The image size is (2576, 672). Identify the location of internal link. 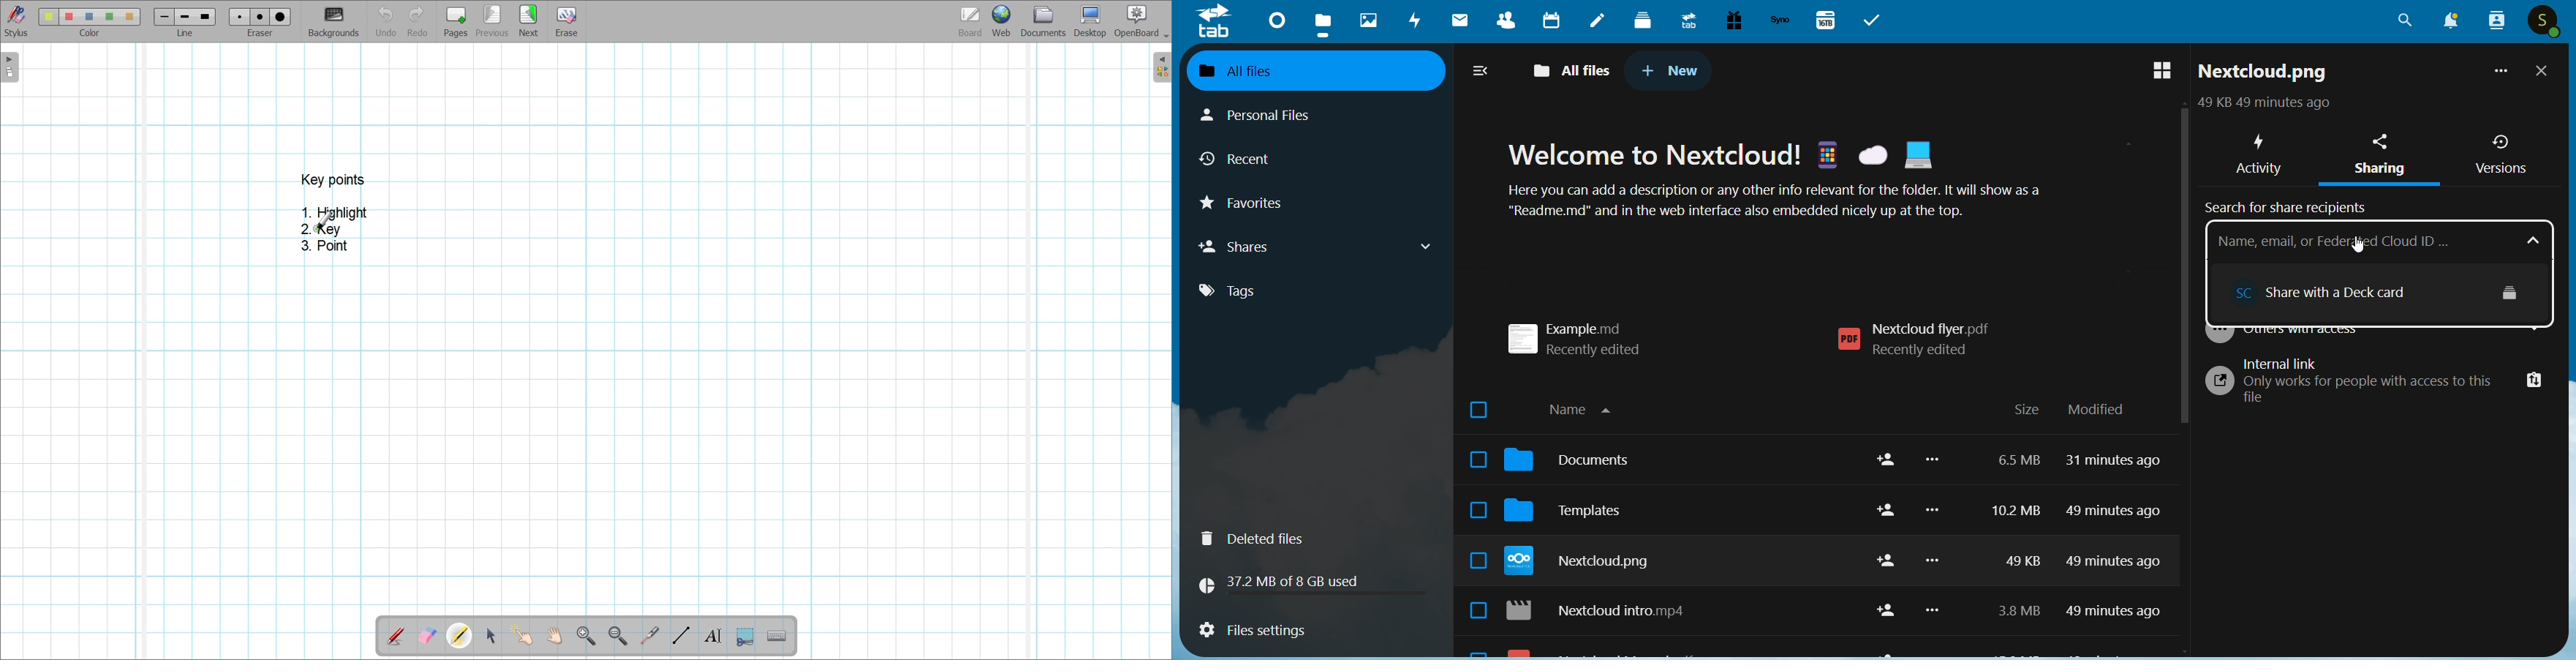
(2377, 384).